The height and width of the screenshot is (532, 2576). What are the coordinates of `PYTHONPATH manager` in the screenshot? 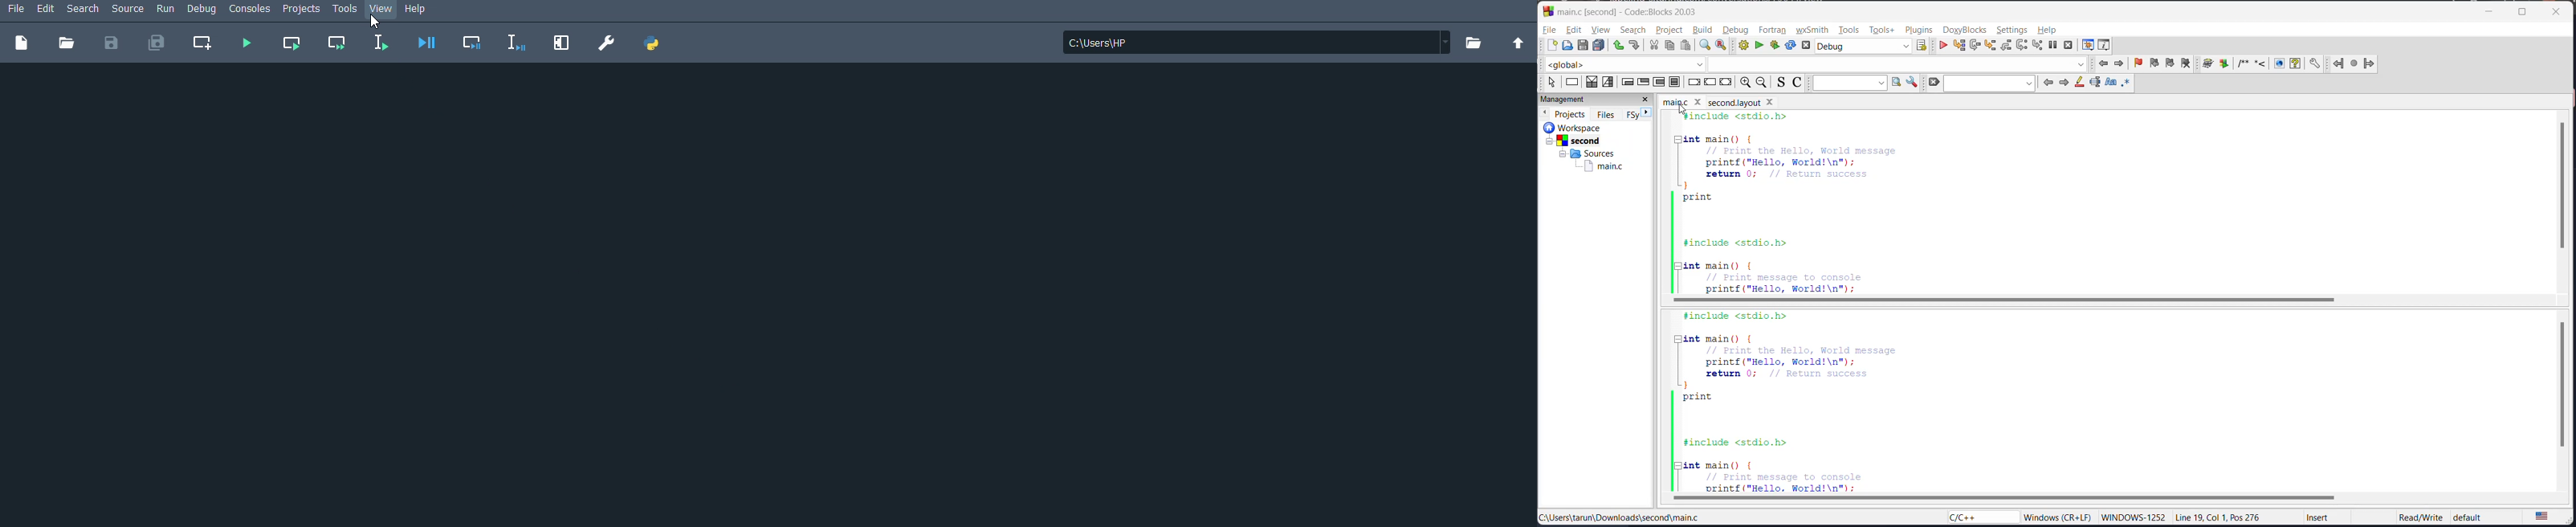 It's located at (653, 43).